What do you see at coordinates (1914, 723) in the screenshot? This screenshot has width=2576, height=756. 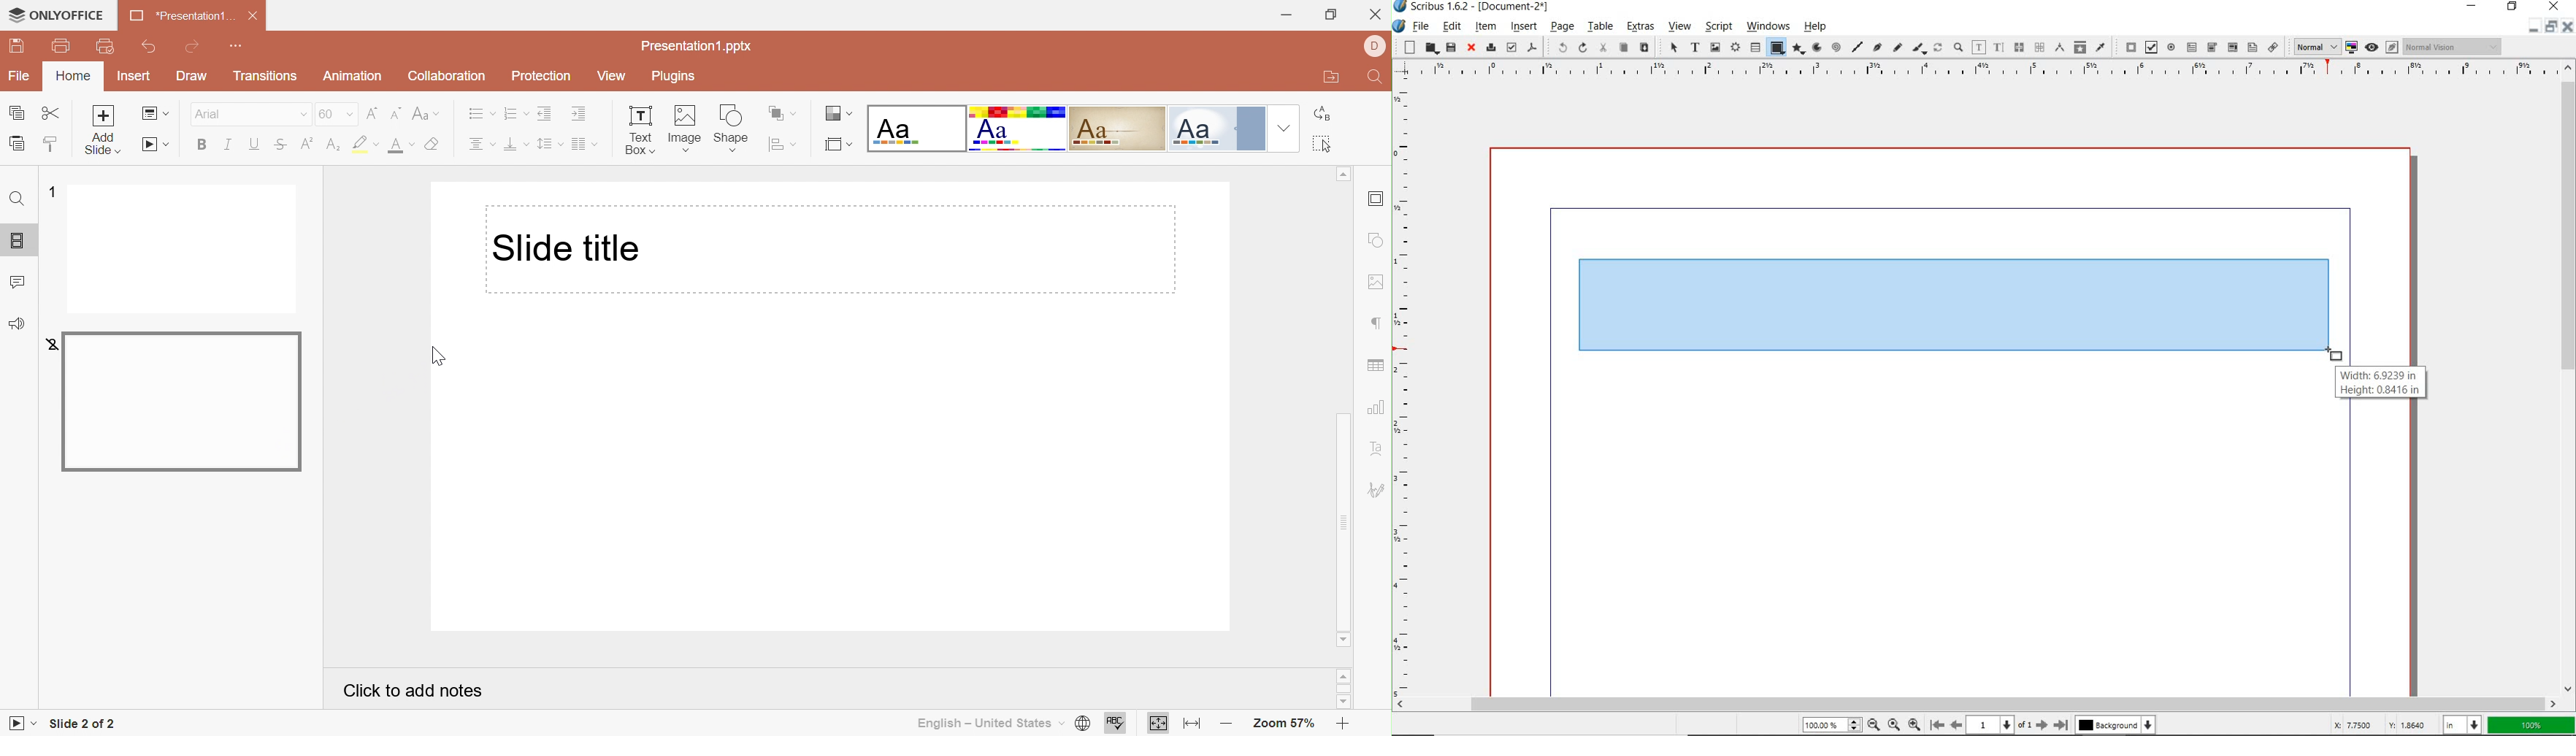 I see `zoom out` at bounding box center [1914, 723].